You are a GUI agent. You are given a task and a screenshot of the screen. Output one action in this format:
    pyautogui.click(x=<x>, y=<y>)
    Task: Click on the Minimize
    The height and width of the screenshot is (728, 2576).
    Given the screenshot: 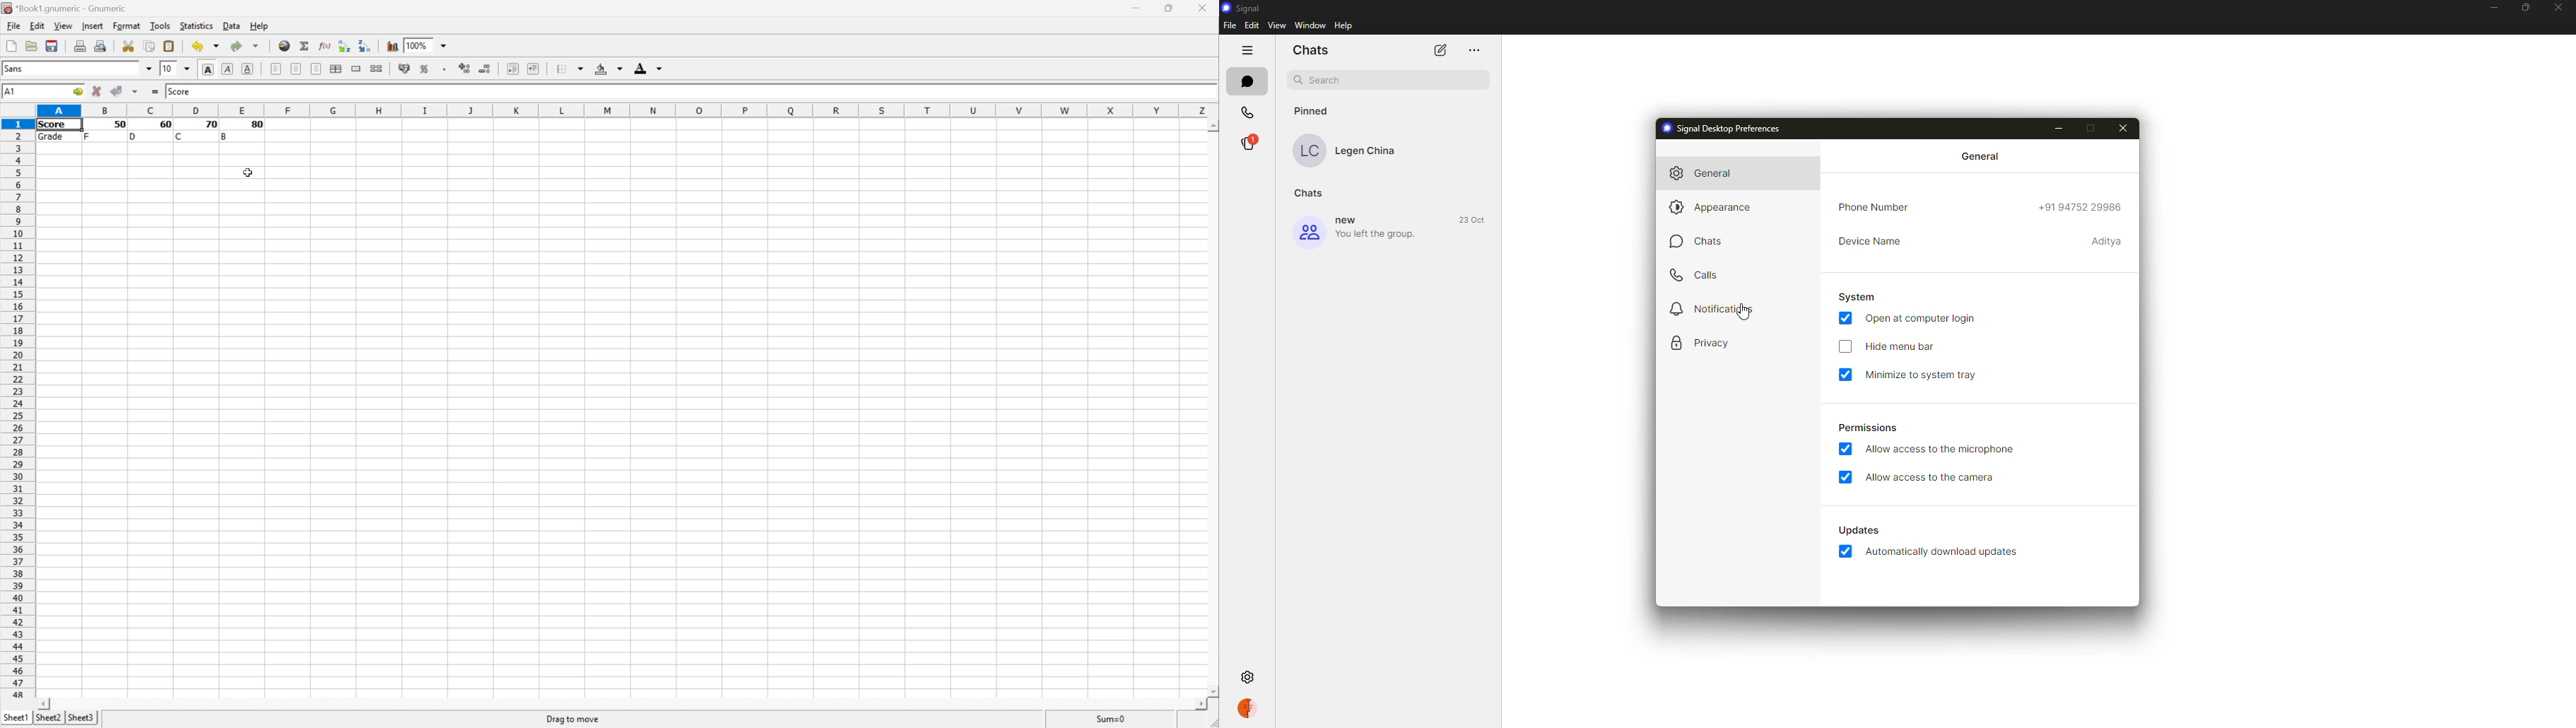 What is the action you would take?
    pyautogui.click(x=1135, y=8)
    